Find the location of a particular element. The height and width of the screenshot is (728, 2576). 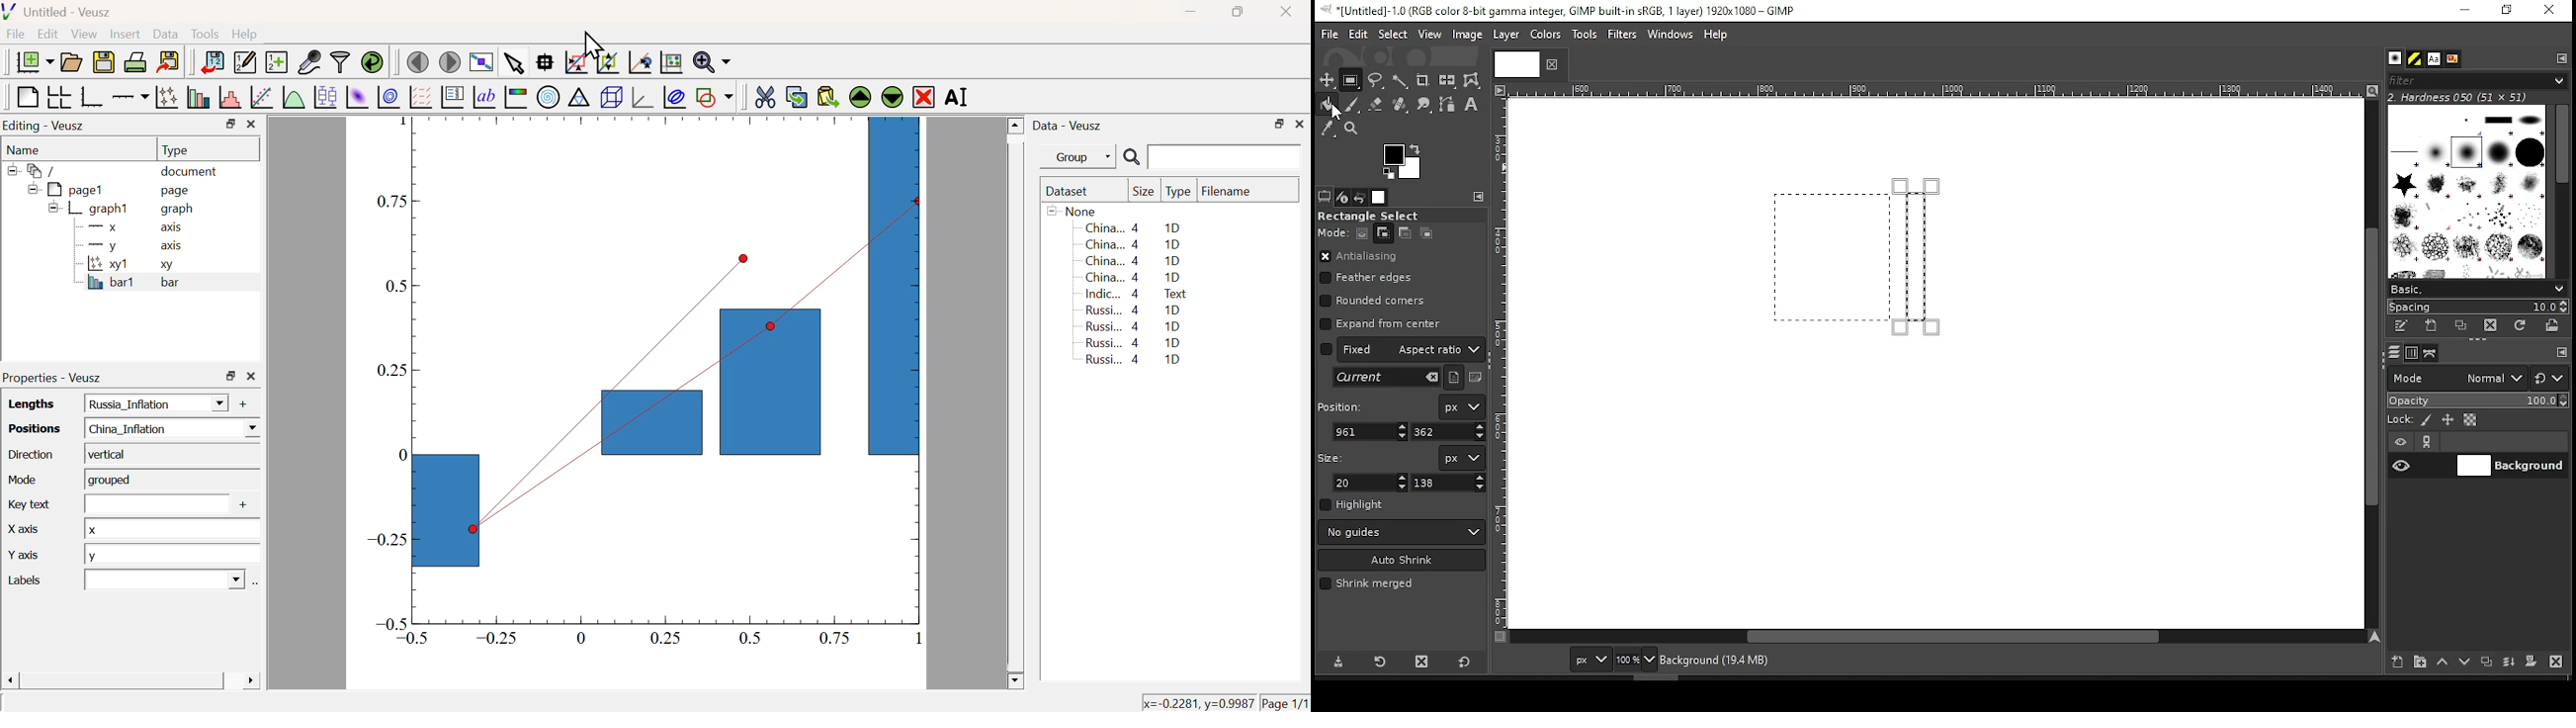

Type is located at coordinates (1179, 192).